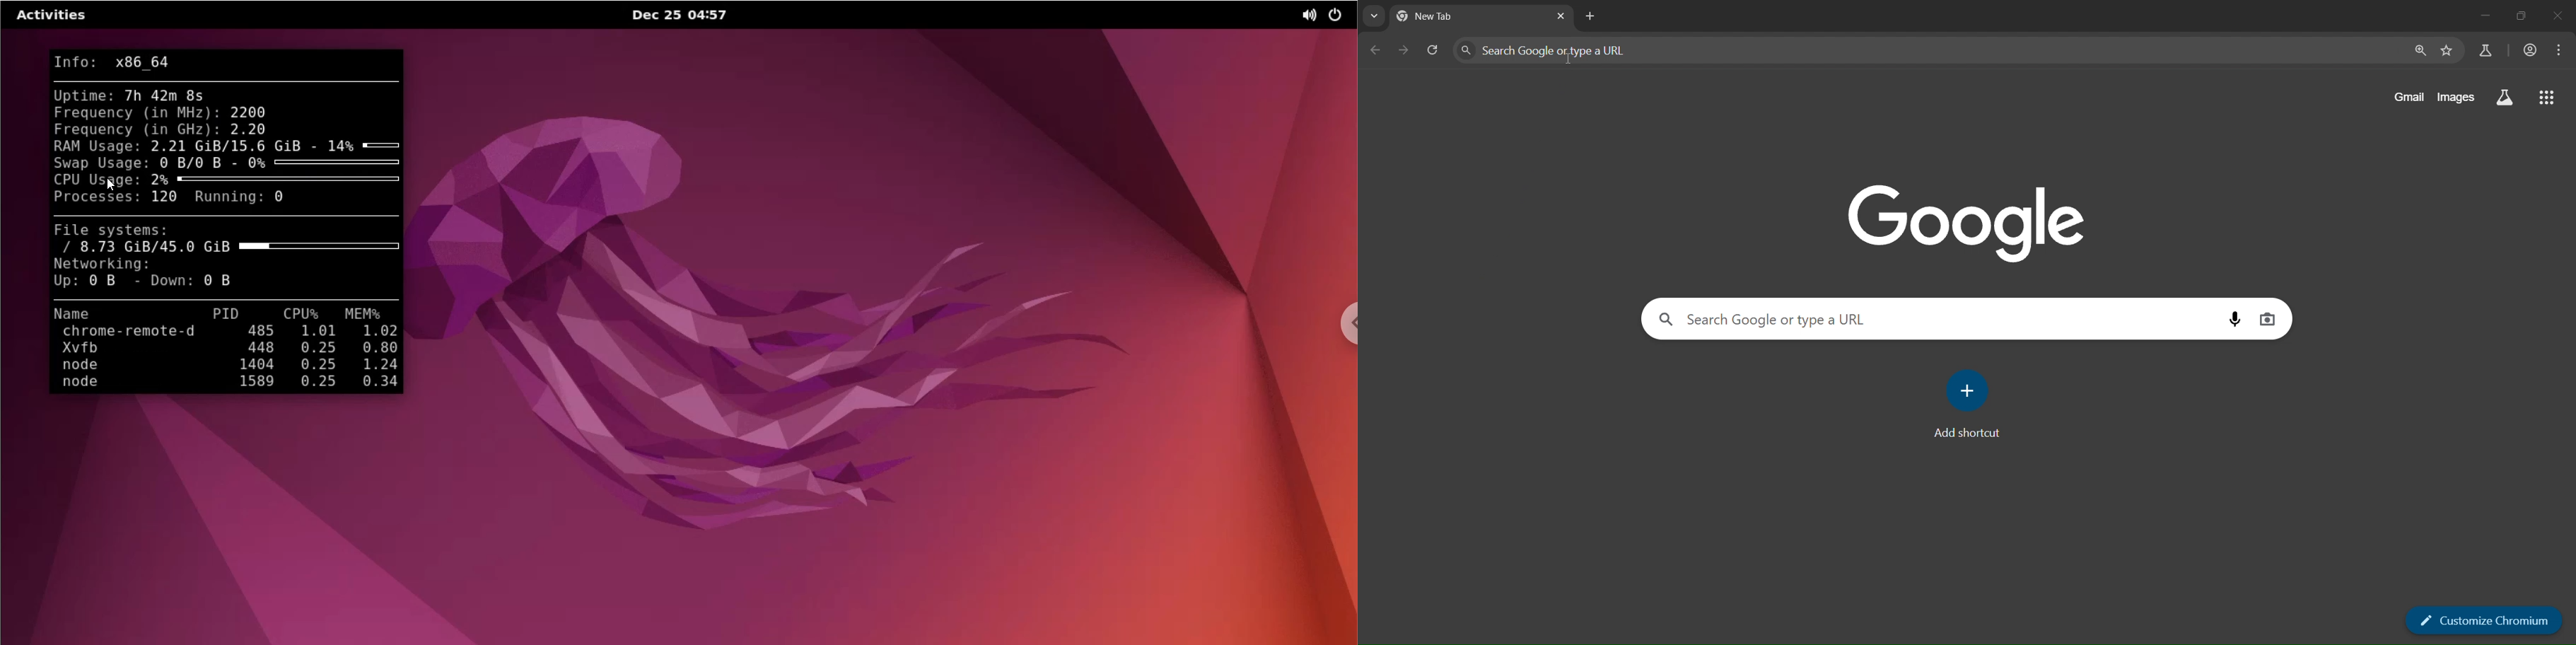 Image resolution: width=2576 pixels, height=672 pixels. What do you see at coordinates (2484, 51) in the screenshot?
I see `search panel` at bounding box center [2484, 51].